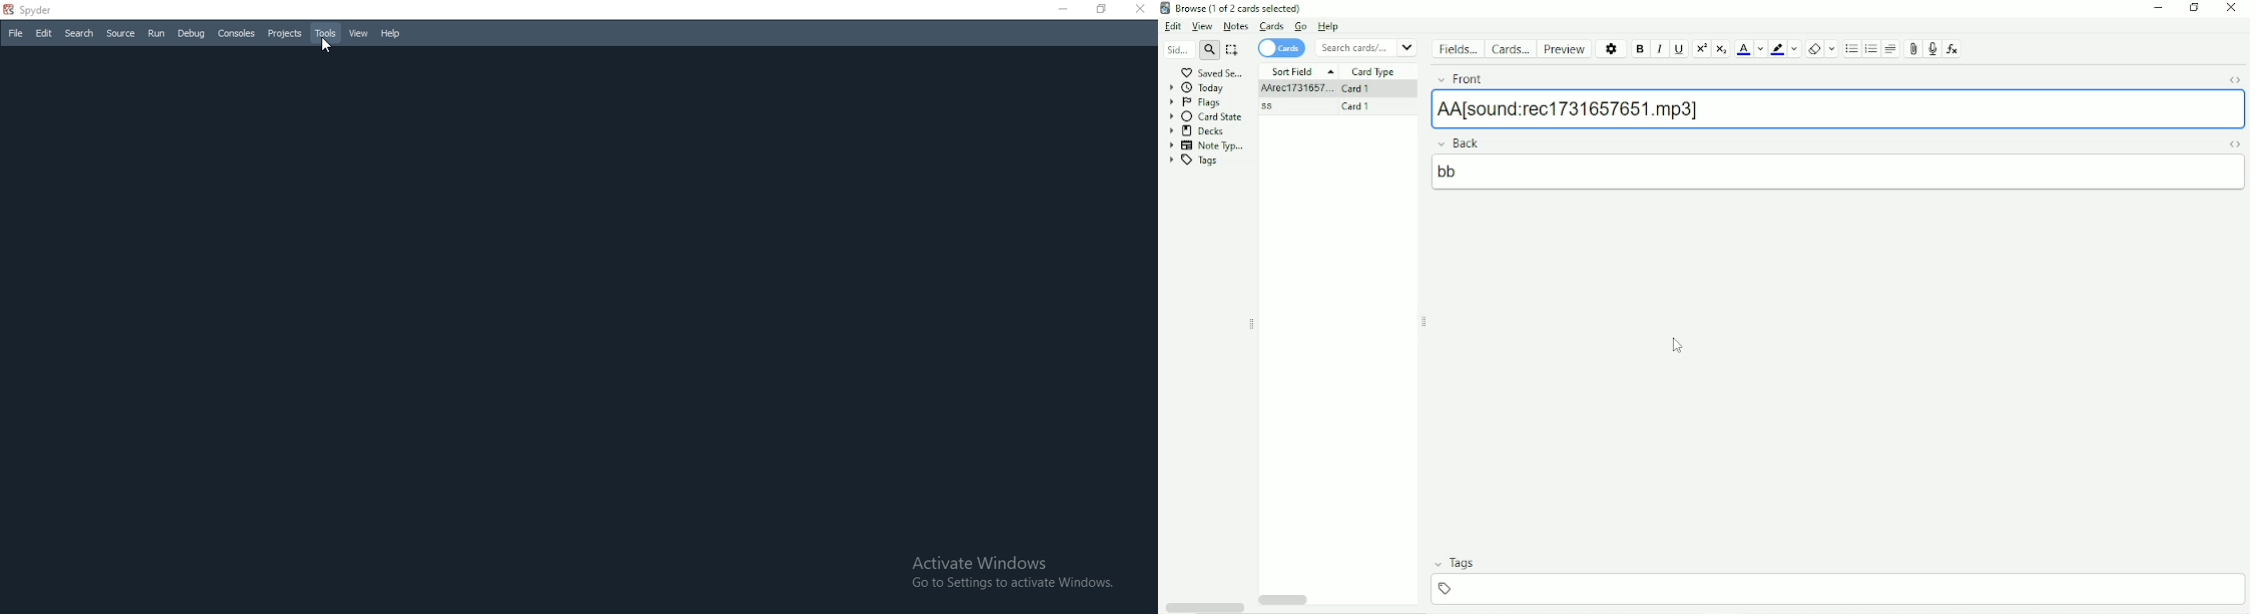 The image size is (2268, 616). What do you see at coordinates (1457, 48) in the screenshot?
I see `Fields` at bounding box center [1457, 48].